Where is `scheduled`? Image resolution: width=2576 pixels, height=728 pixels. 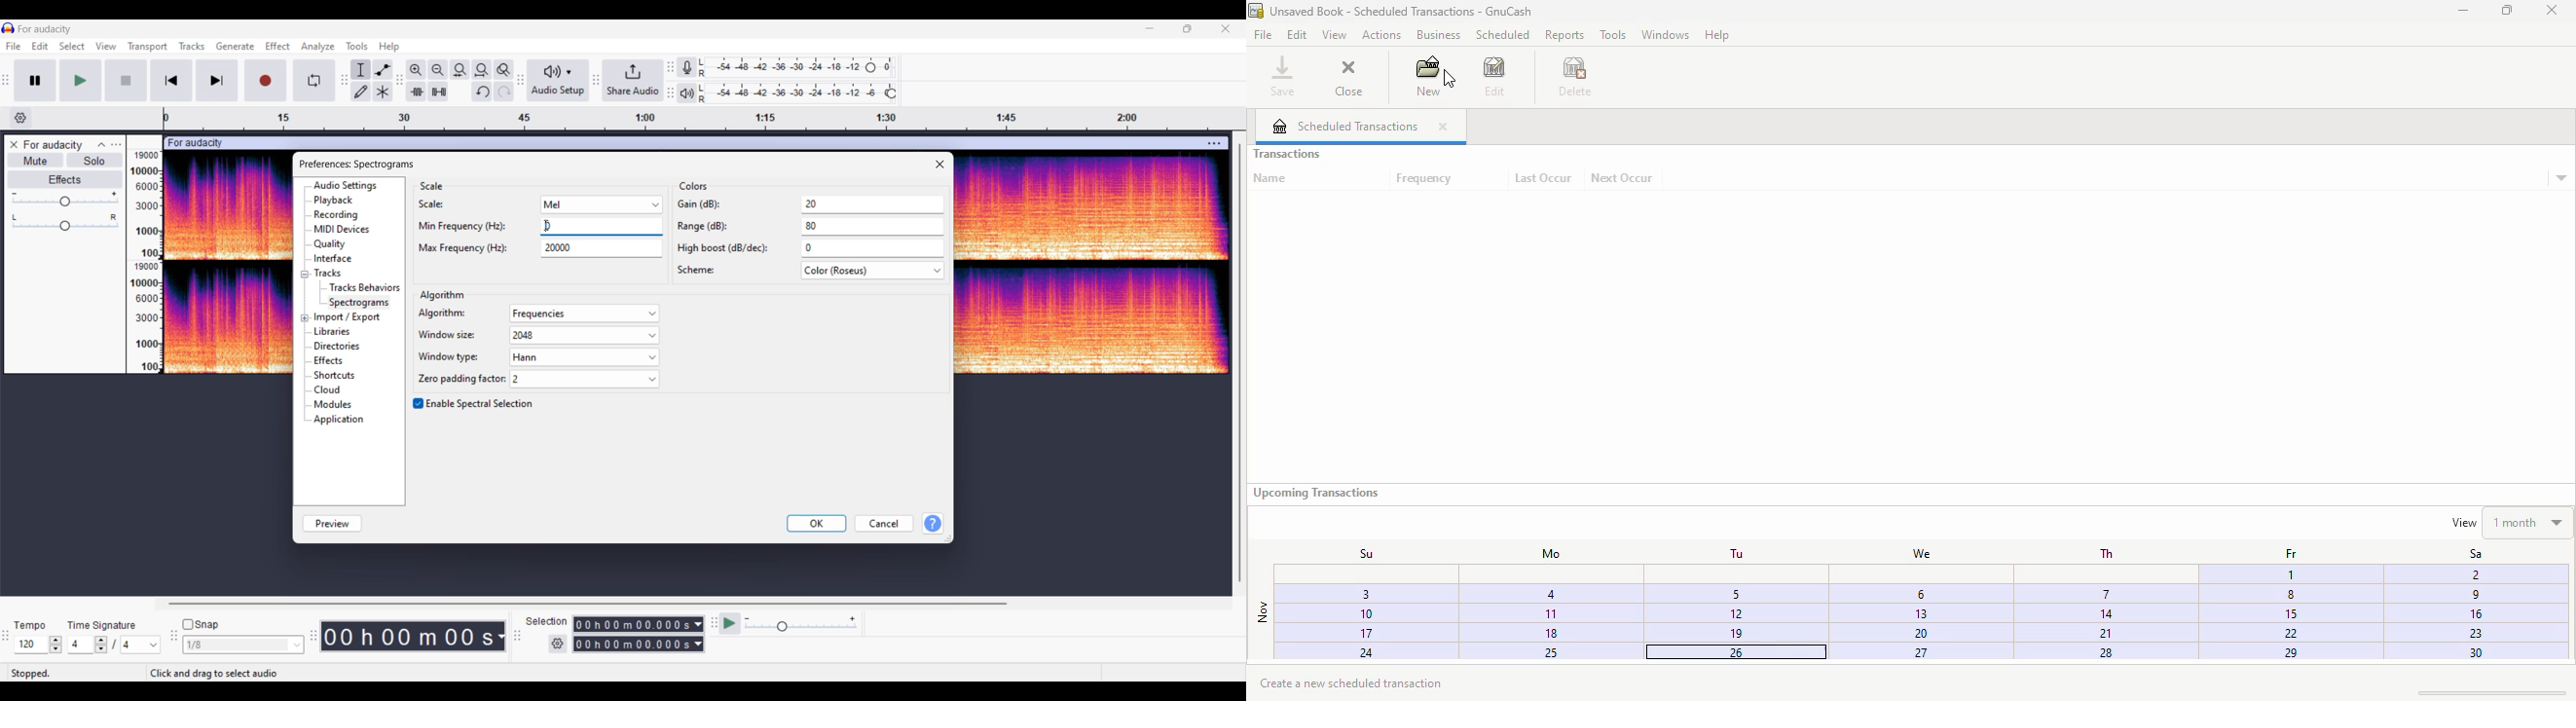 scheduled is located at coordinates (1502, 34).